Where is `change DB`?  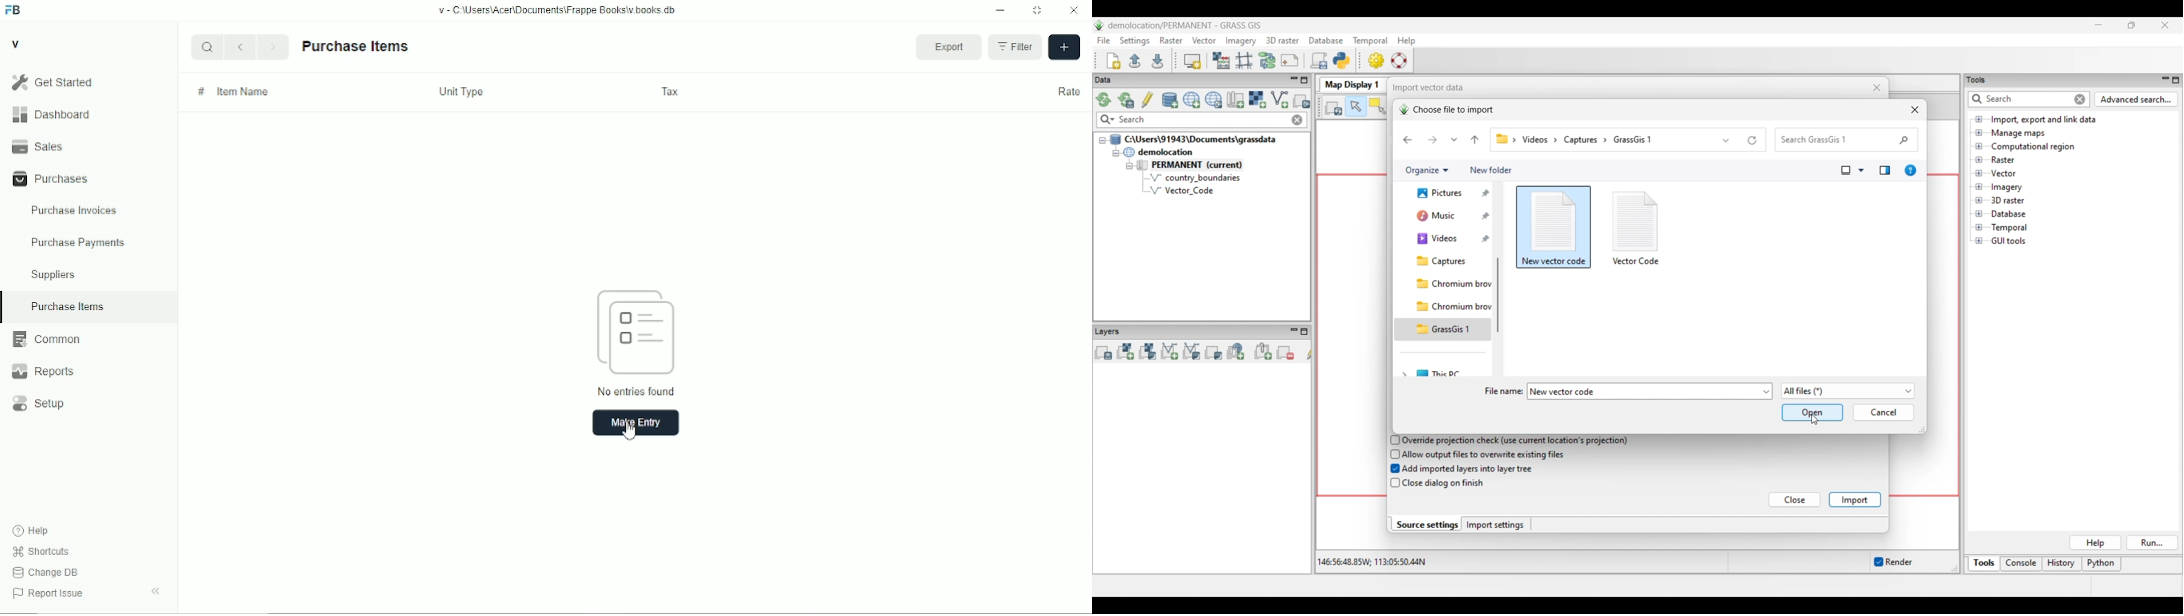 change DB is located at coordinates (45, 572).